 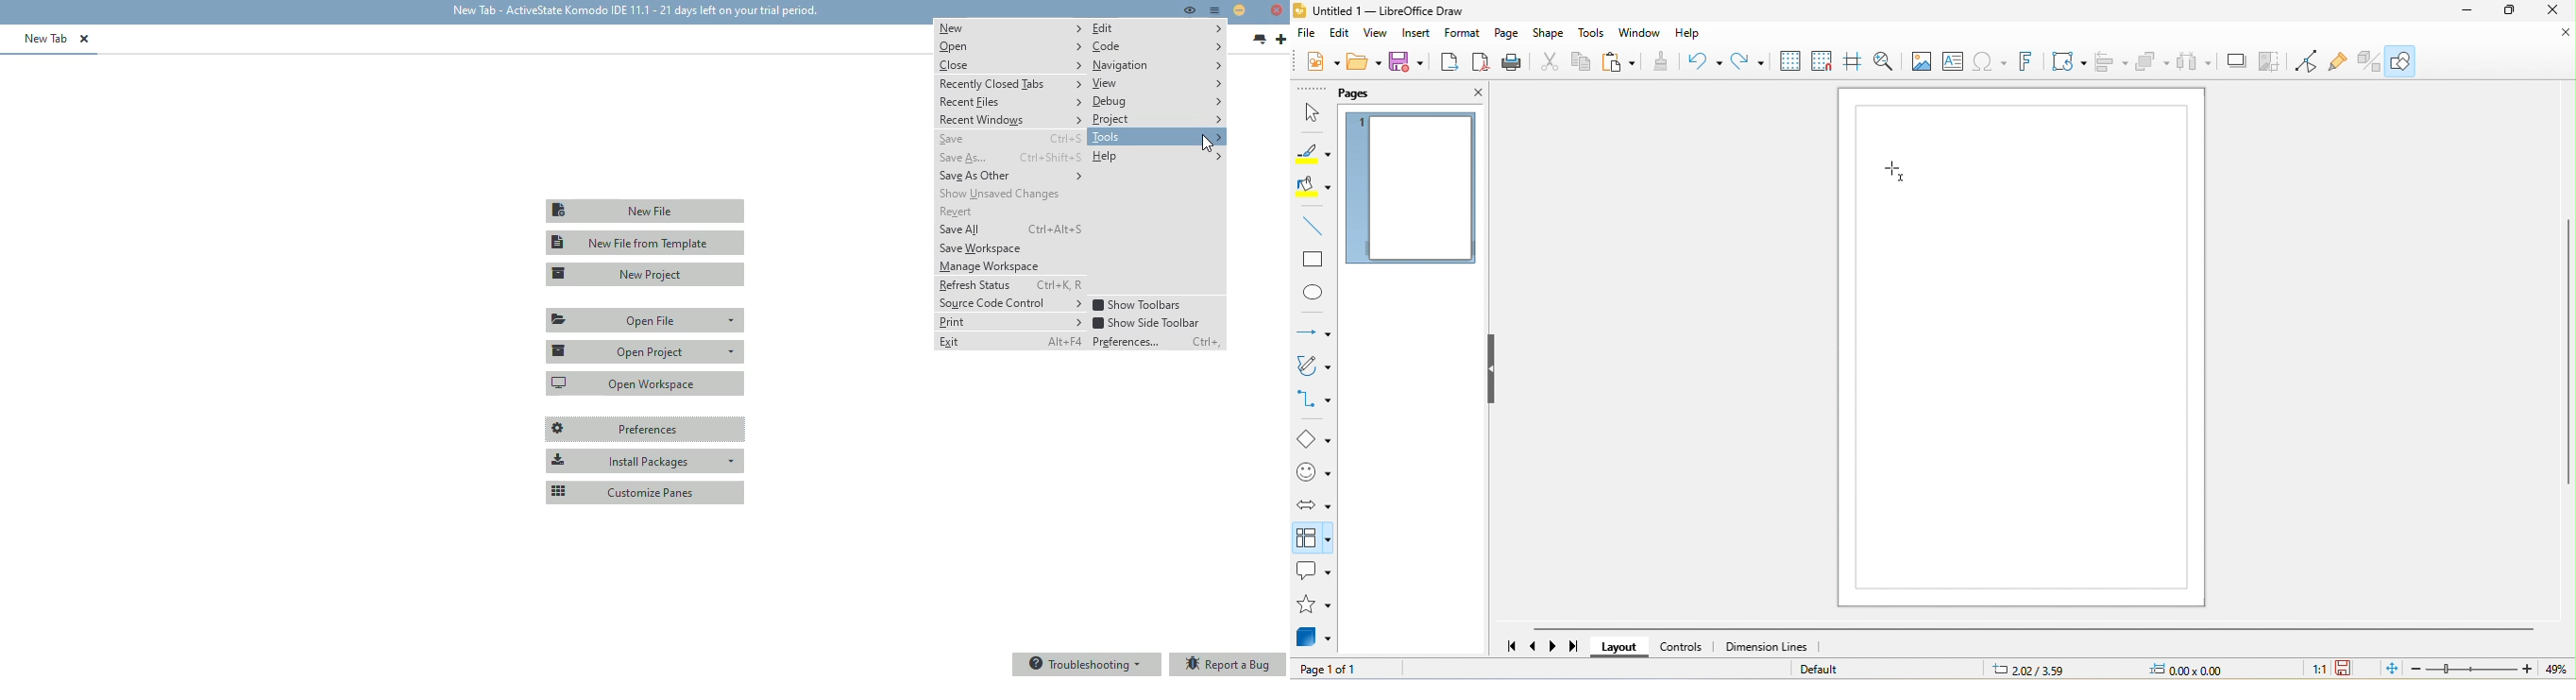 What do you see at coordinates (2552, 40) in the screenshot?
I see `close` at bounding box center [2552, 40].